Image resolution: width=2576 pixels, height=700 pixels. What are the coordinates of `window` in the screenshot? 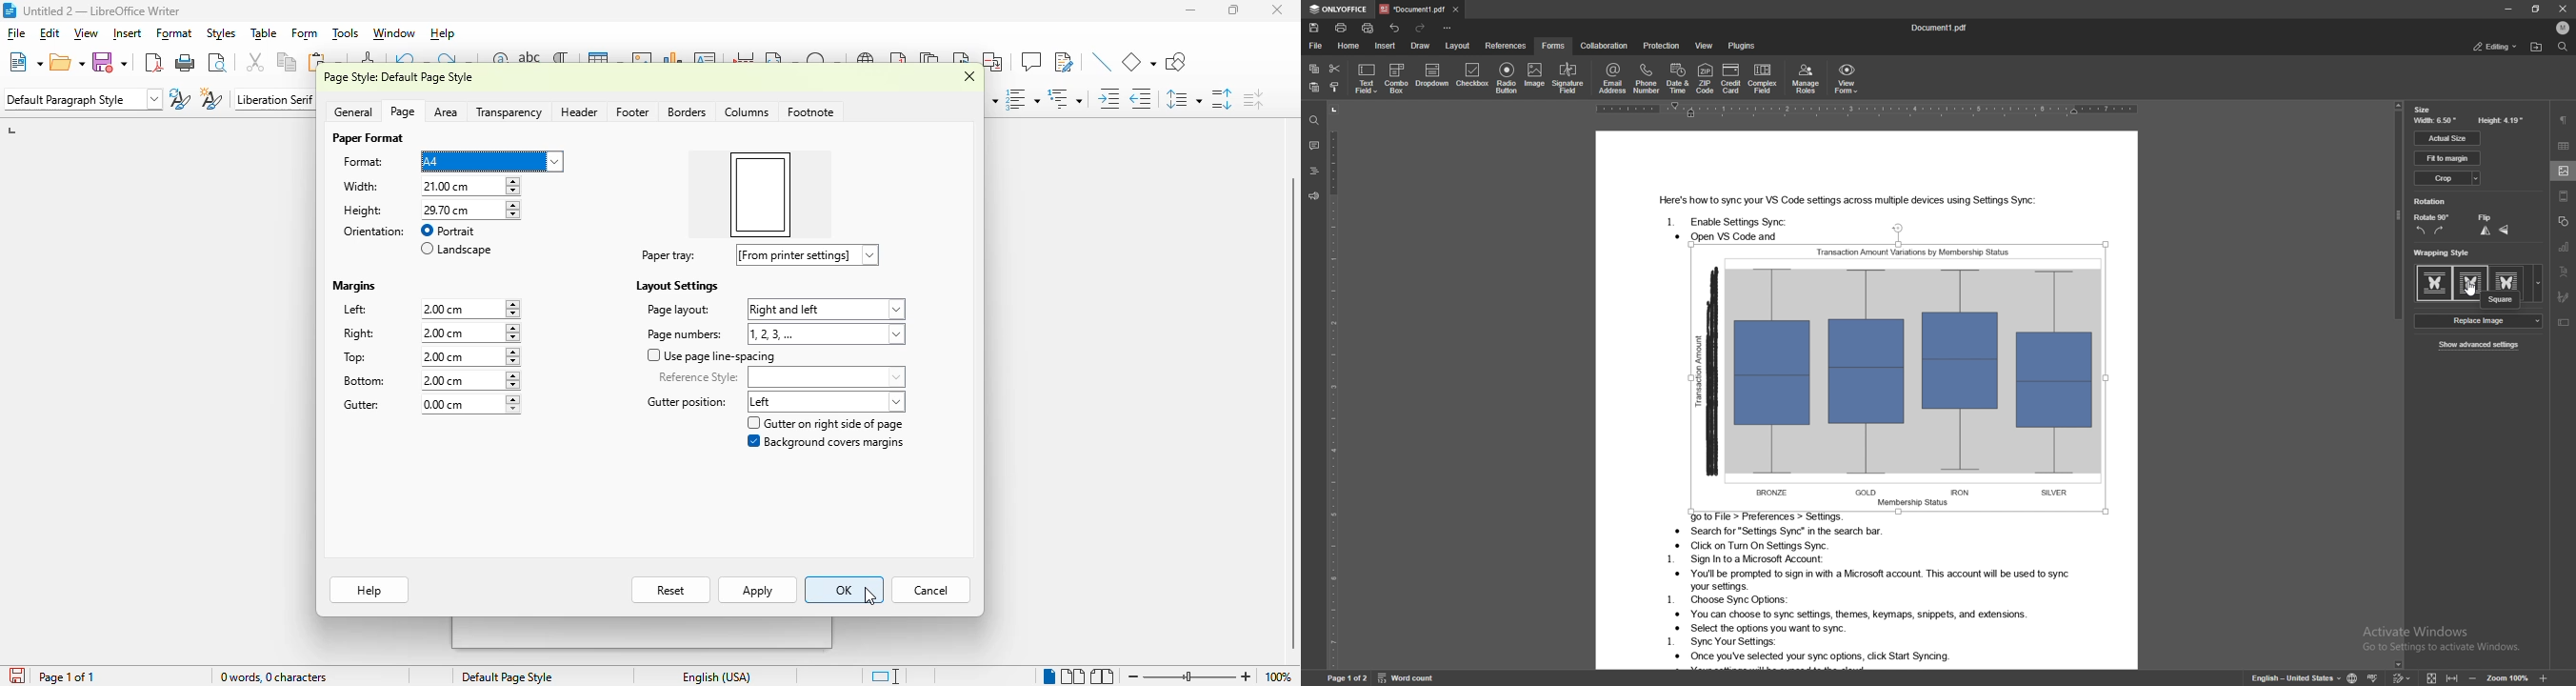 It's located at (394, 32).